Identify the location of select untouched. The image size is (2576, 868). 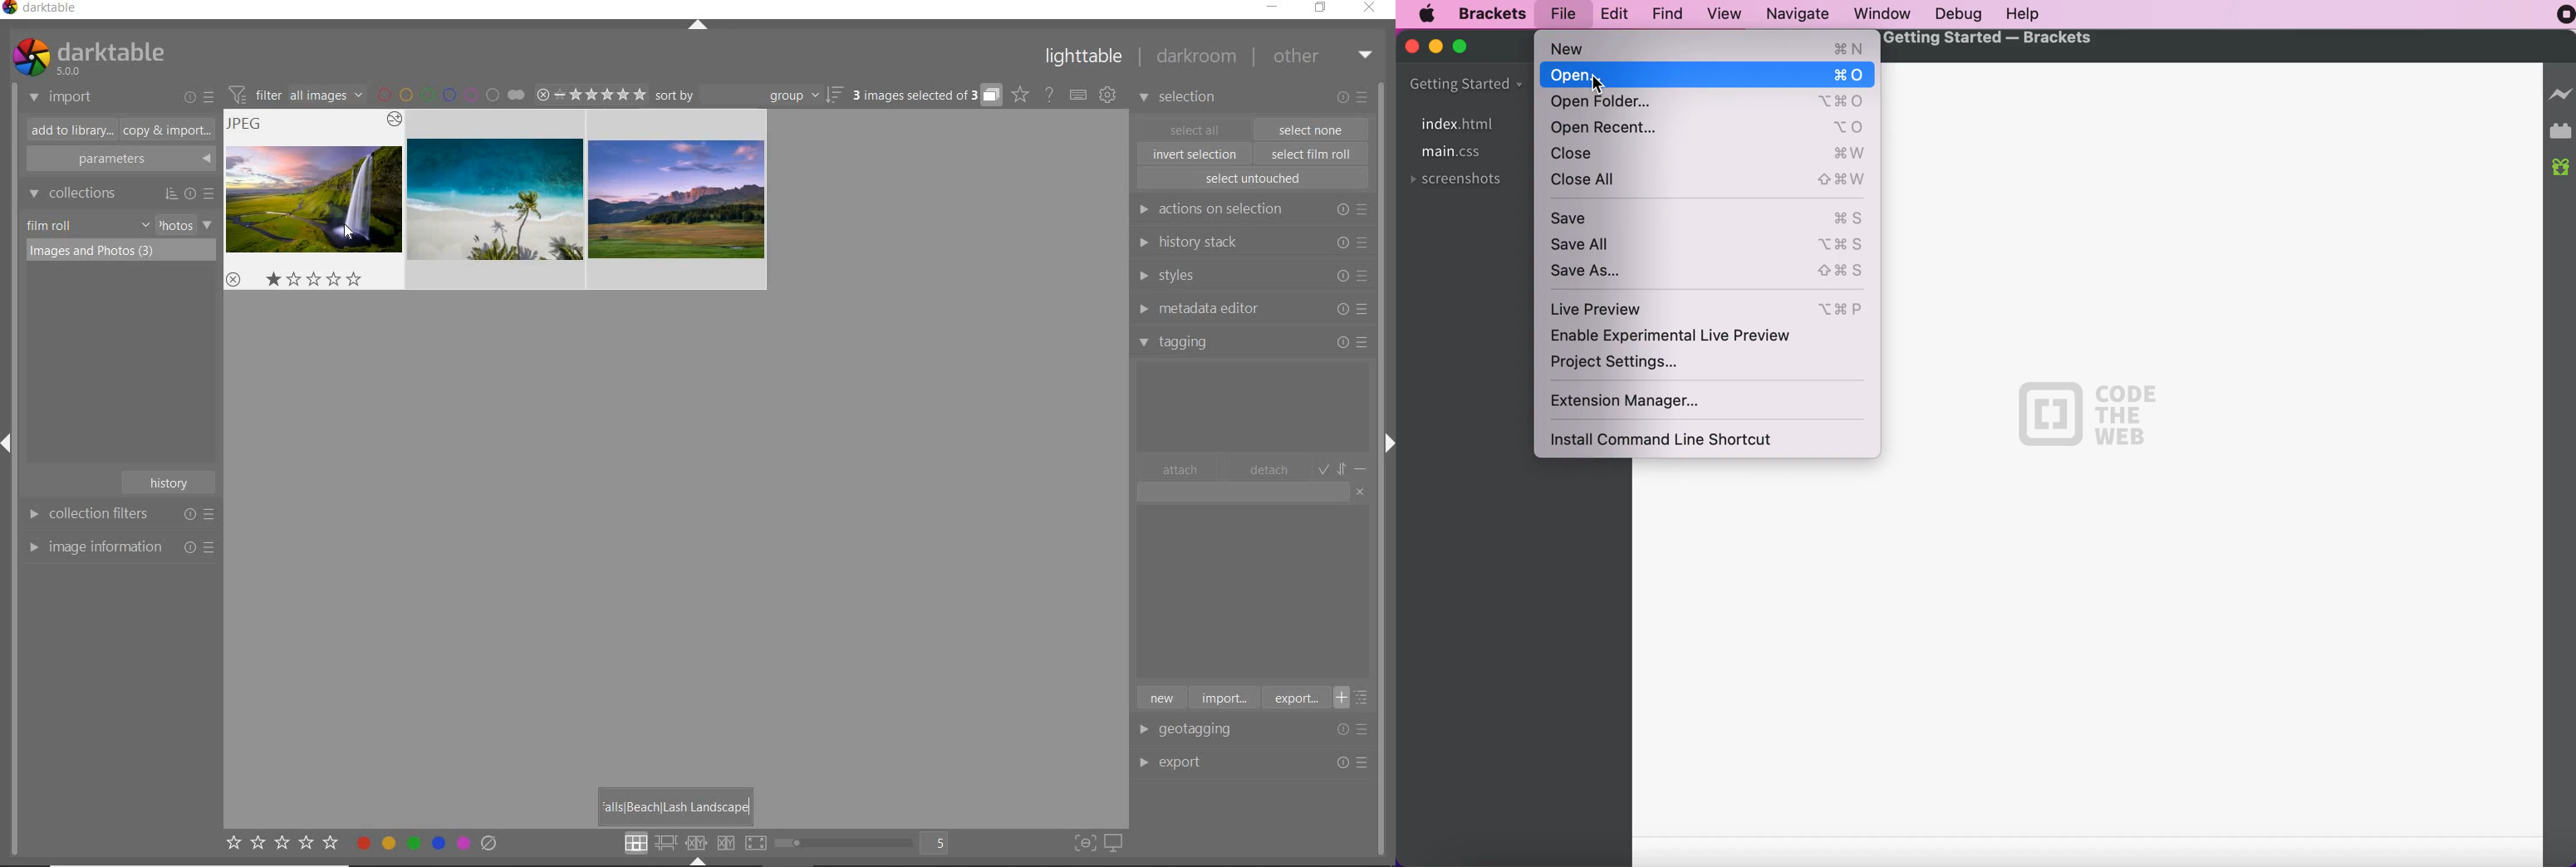
(1252, 179).